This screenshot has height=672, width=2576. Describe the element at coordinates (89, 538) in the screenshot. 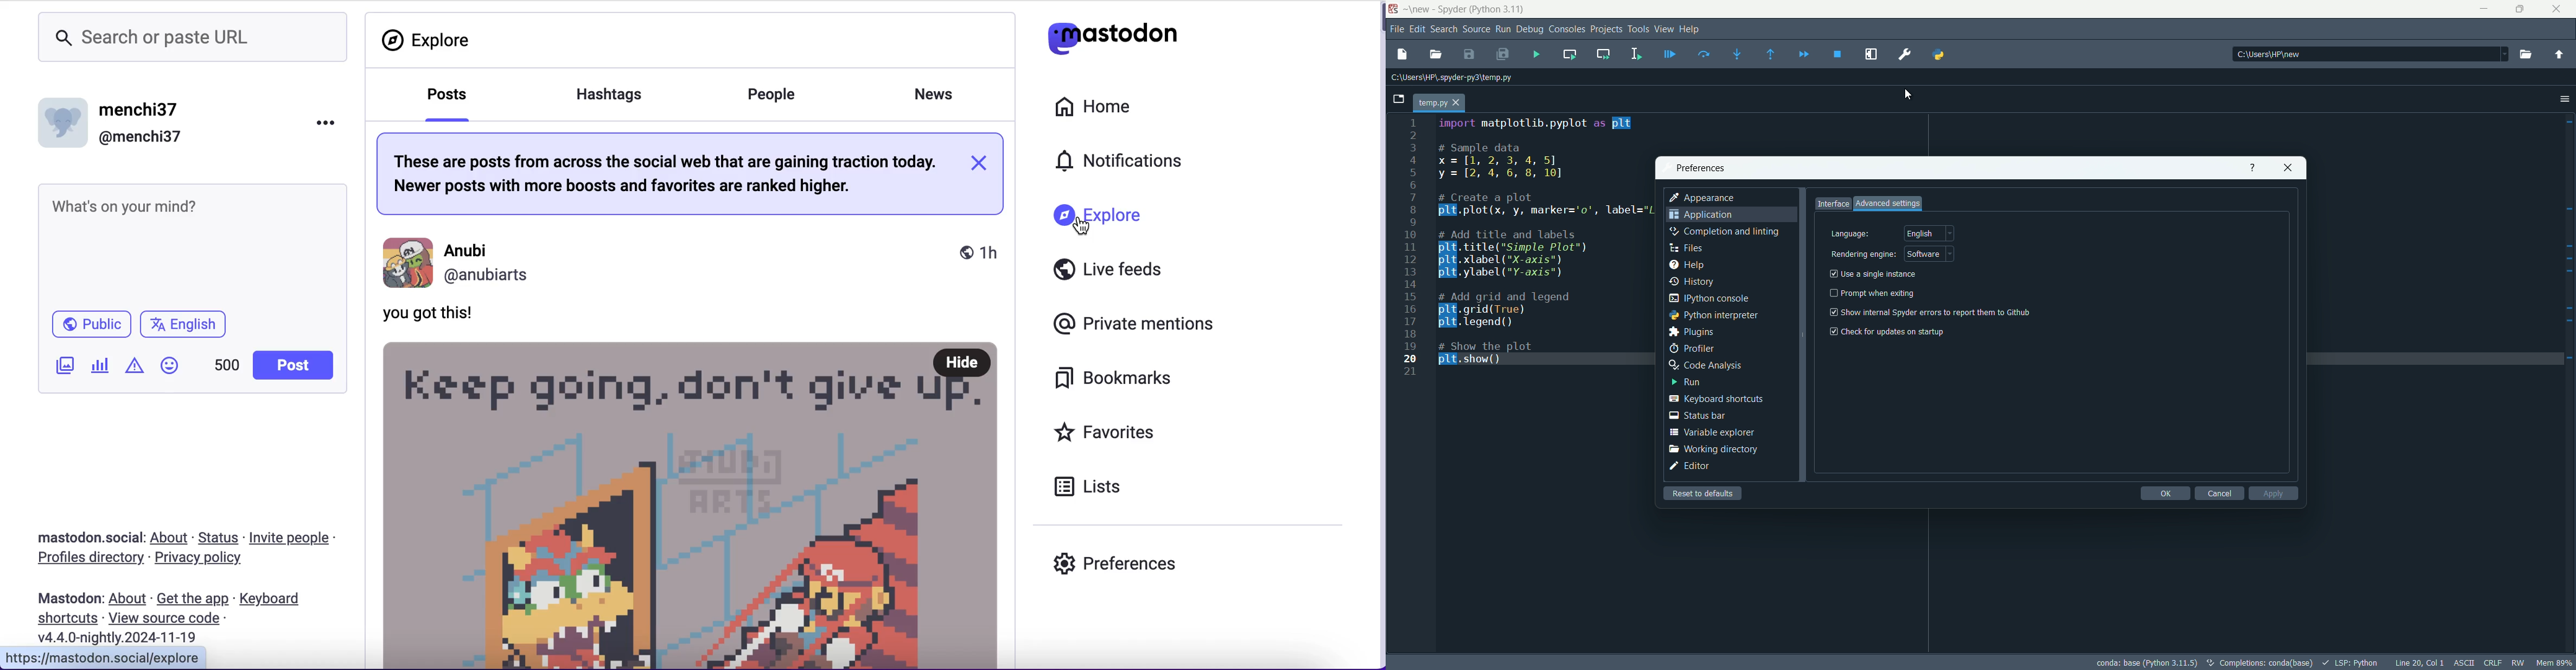

I see `mastodon.social` at that location.